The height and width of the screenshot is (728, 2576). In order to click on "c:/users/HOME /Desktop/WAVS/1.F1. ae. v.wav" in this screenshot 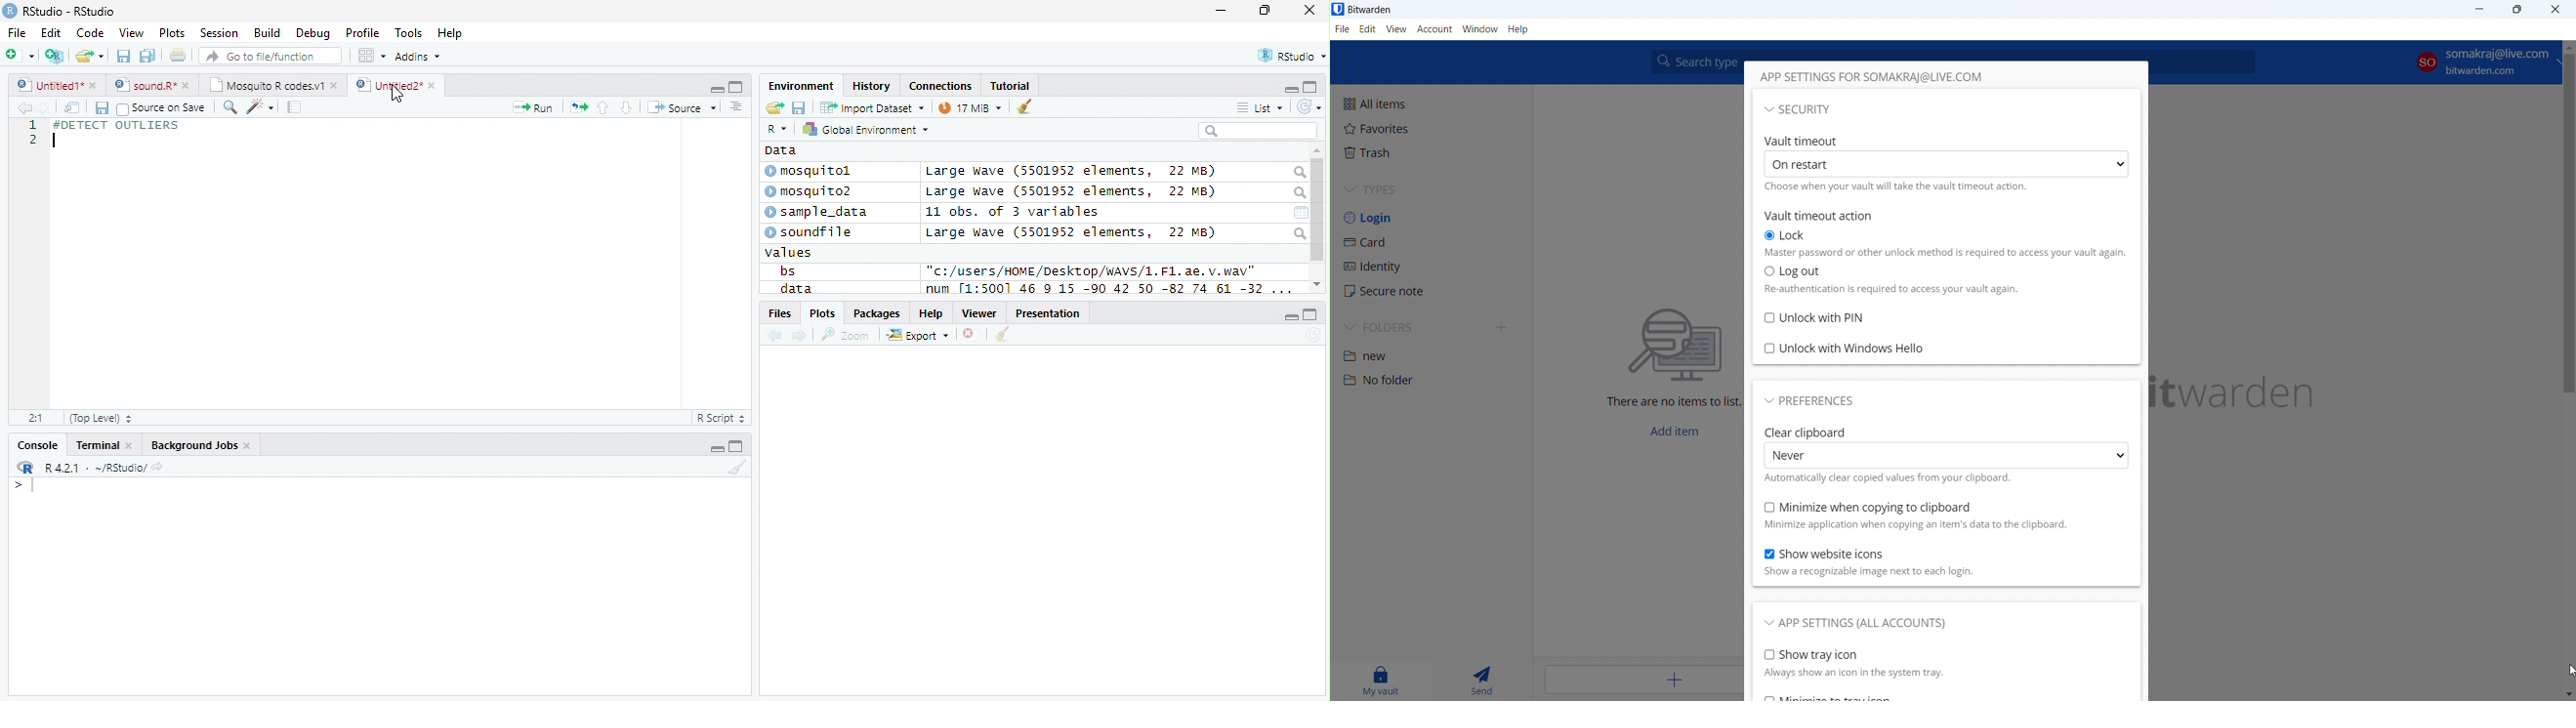, I will do `click(1092, 270)`.